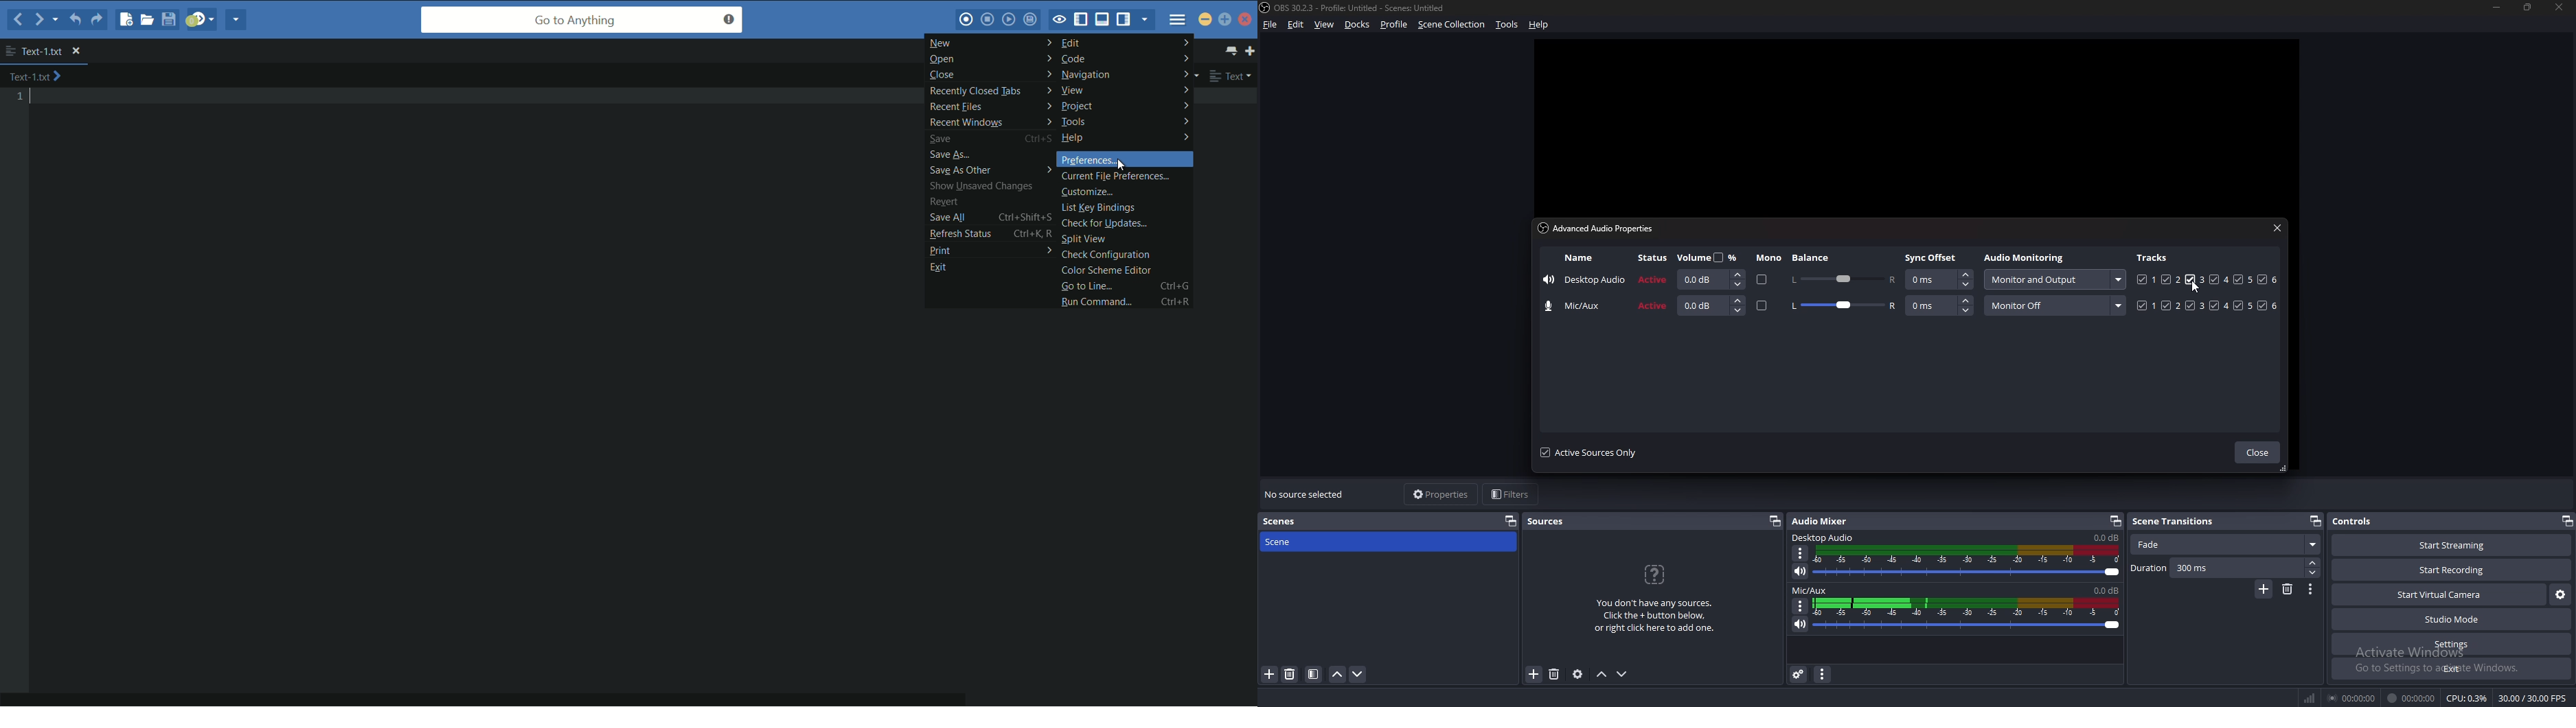 This screenshot has width=2576, height=728. Describe the element at coordinates (1452, 24) in the screenshot. I see `scene collection` at that location.